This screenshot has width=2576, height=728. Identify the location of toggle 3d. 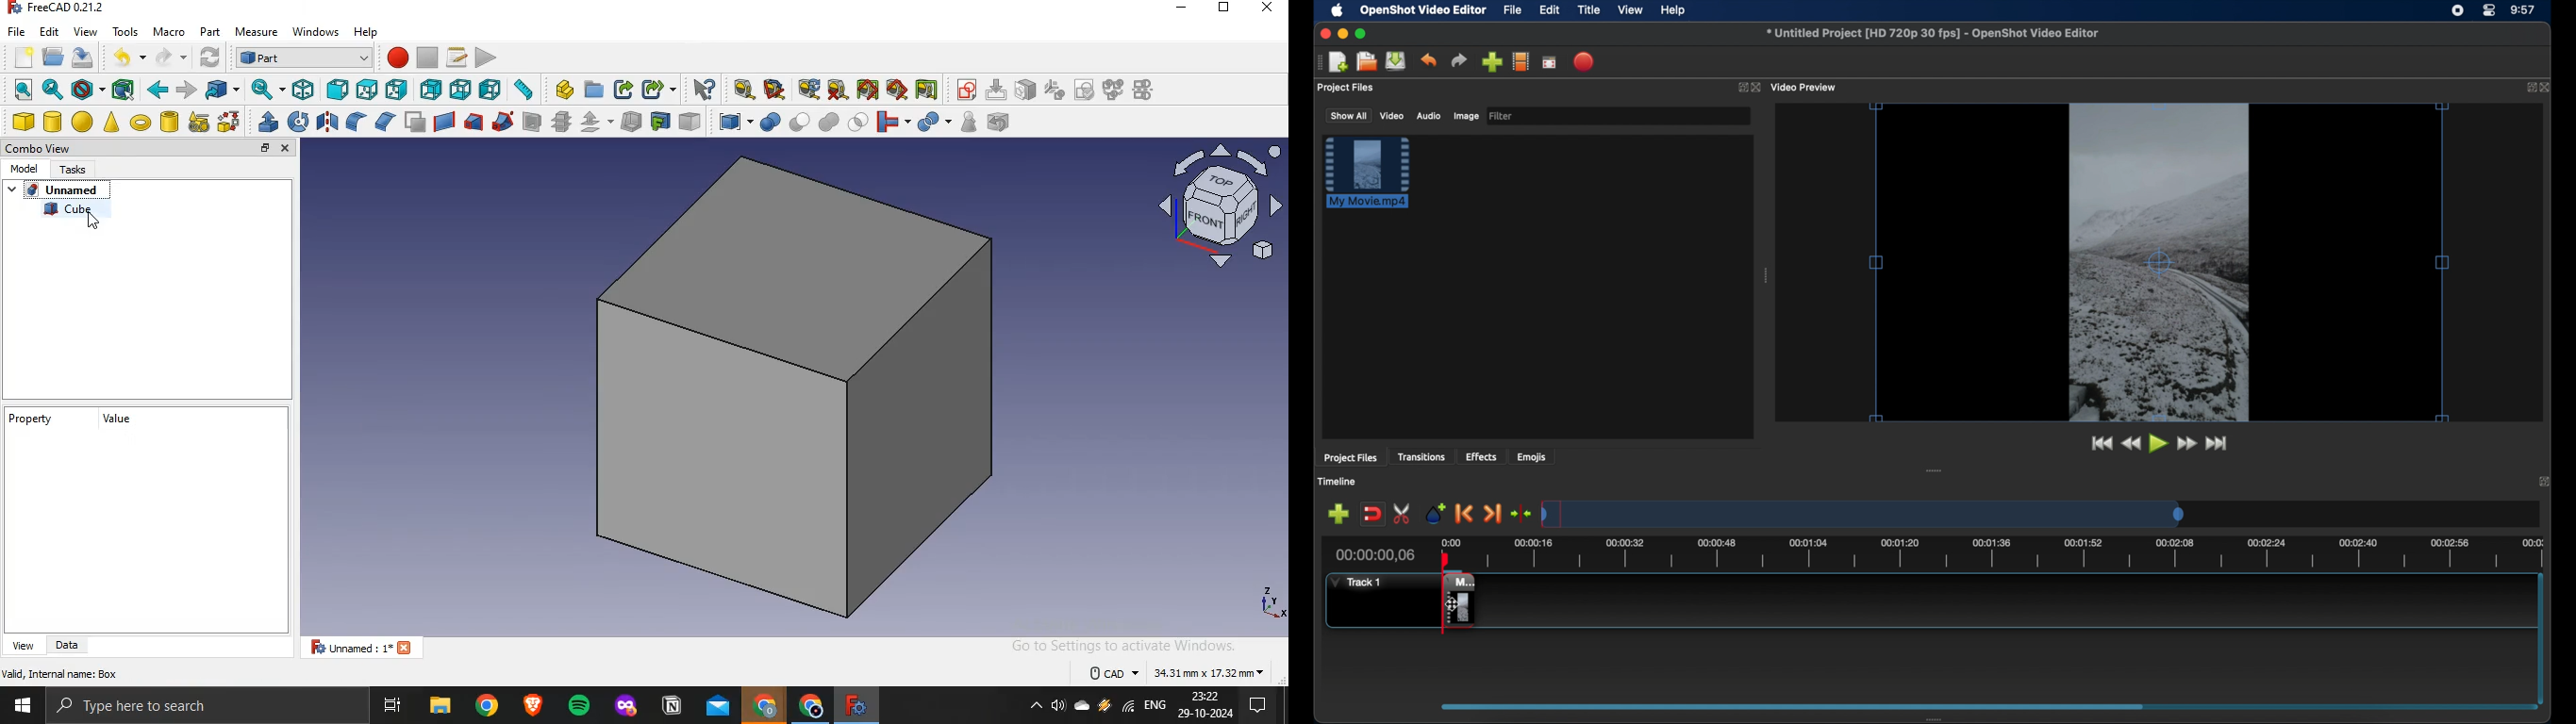
(897, 90).